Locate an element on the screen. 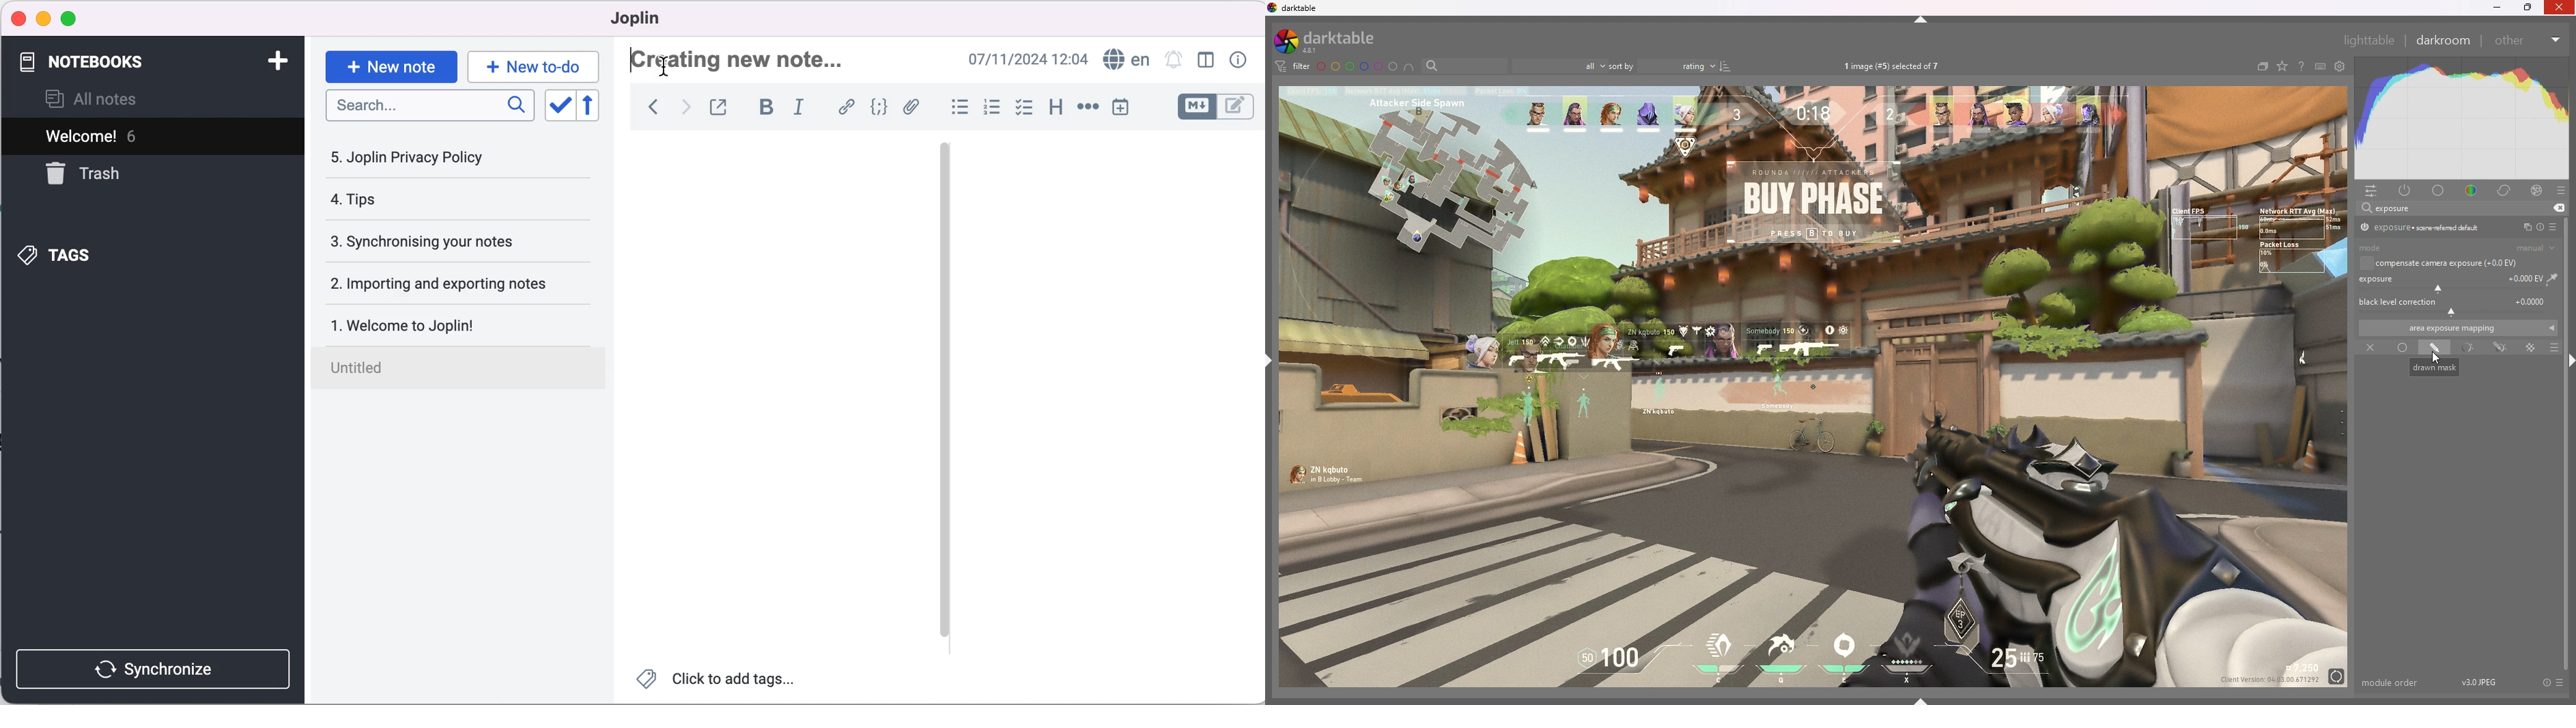 The height and width of the screenshot is (728, 2576). lighttable is located at coordinates (2369, 40).